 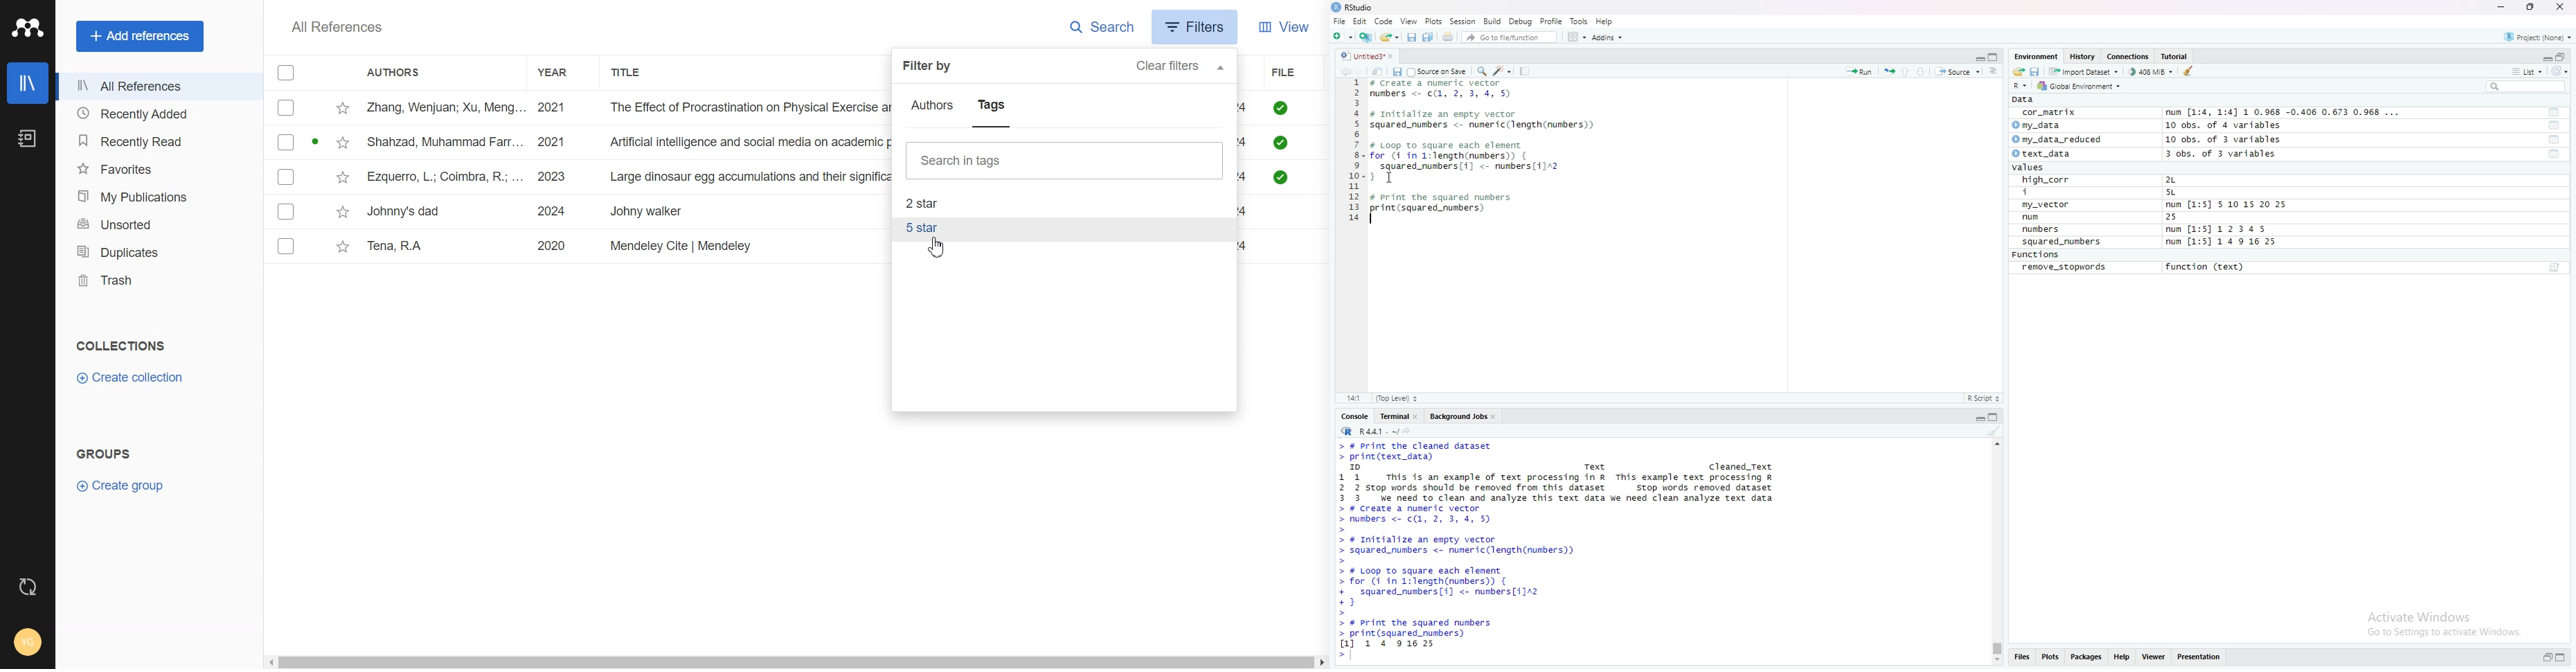 I want to click on Project: (None), so click(x=2539, y=36).